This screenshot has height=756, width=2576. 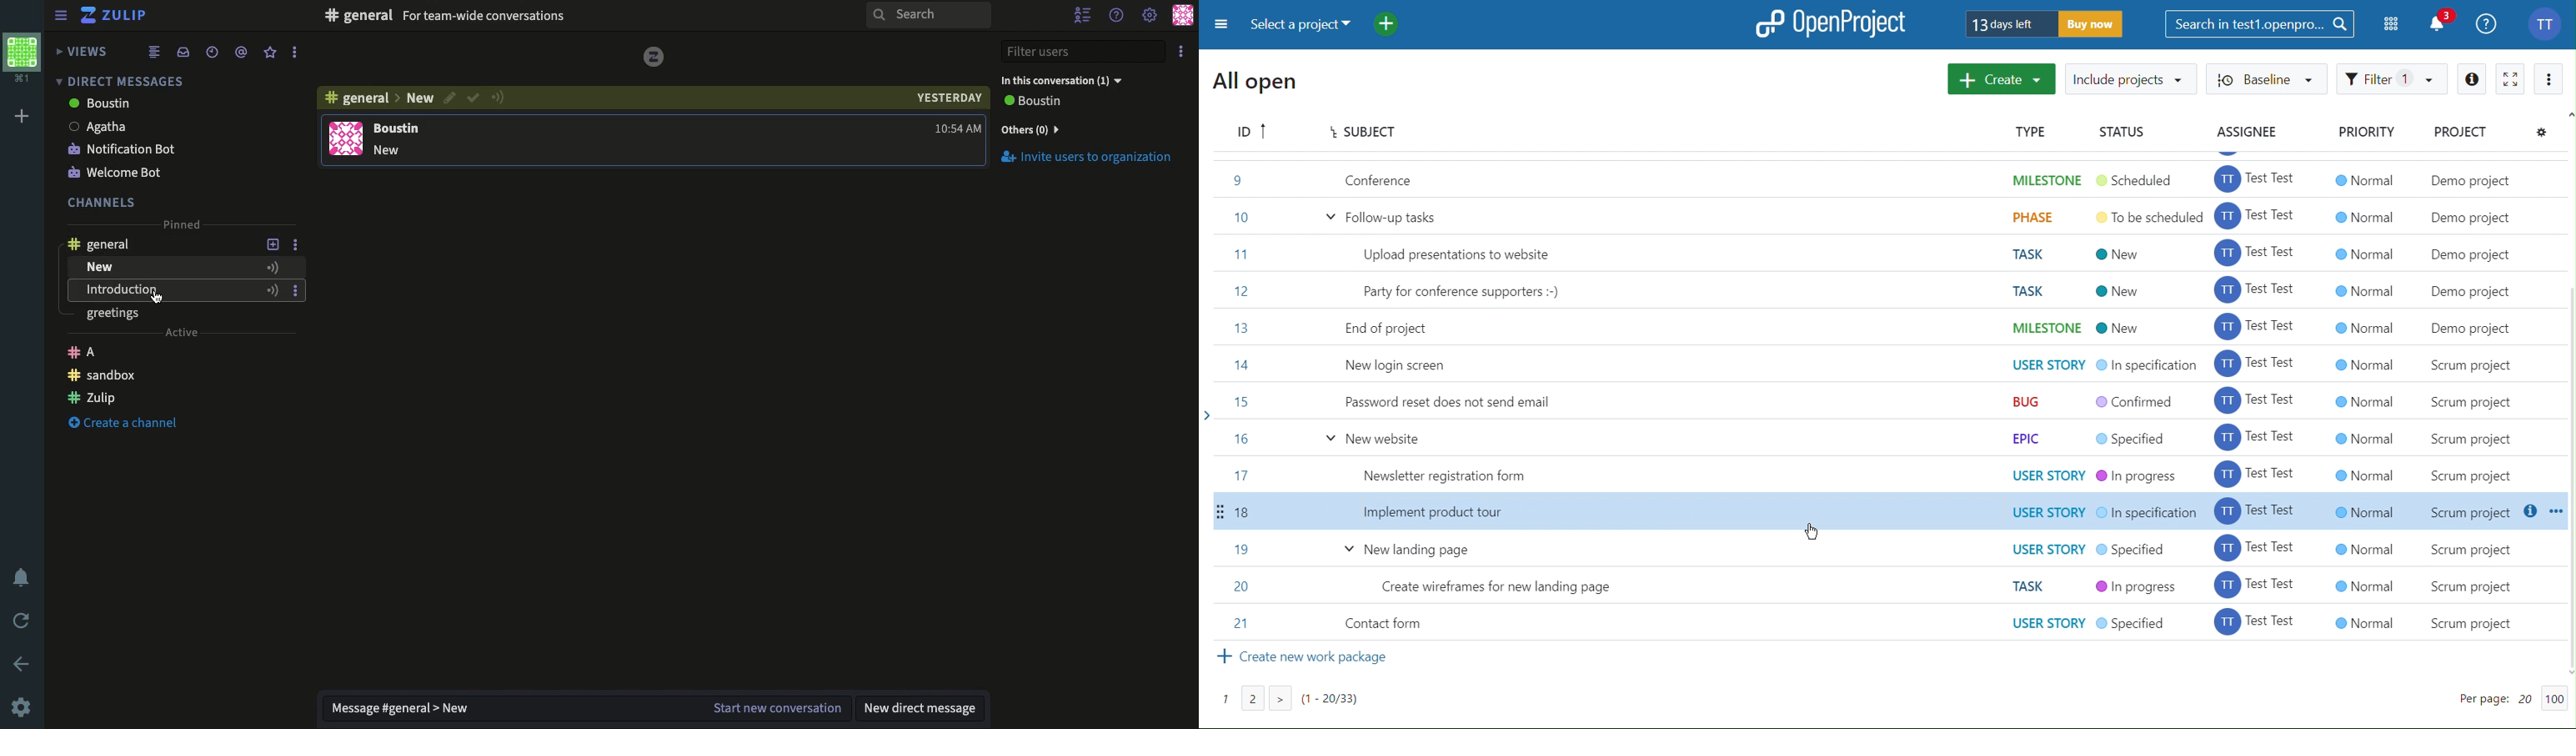 I want to click on Settings, so click(x=2545, y=133).